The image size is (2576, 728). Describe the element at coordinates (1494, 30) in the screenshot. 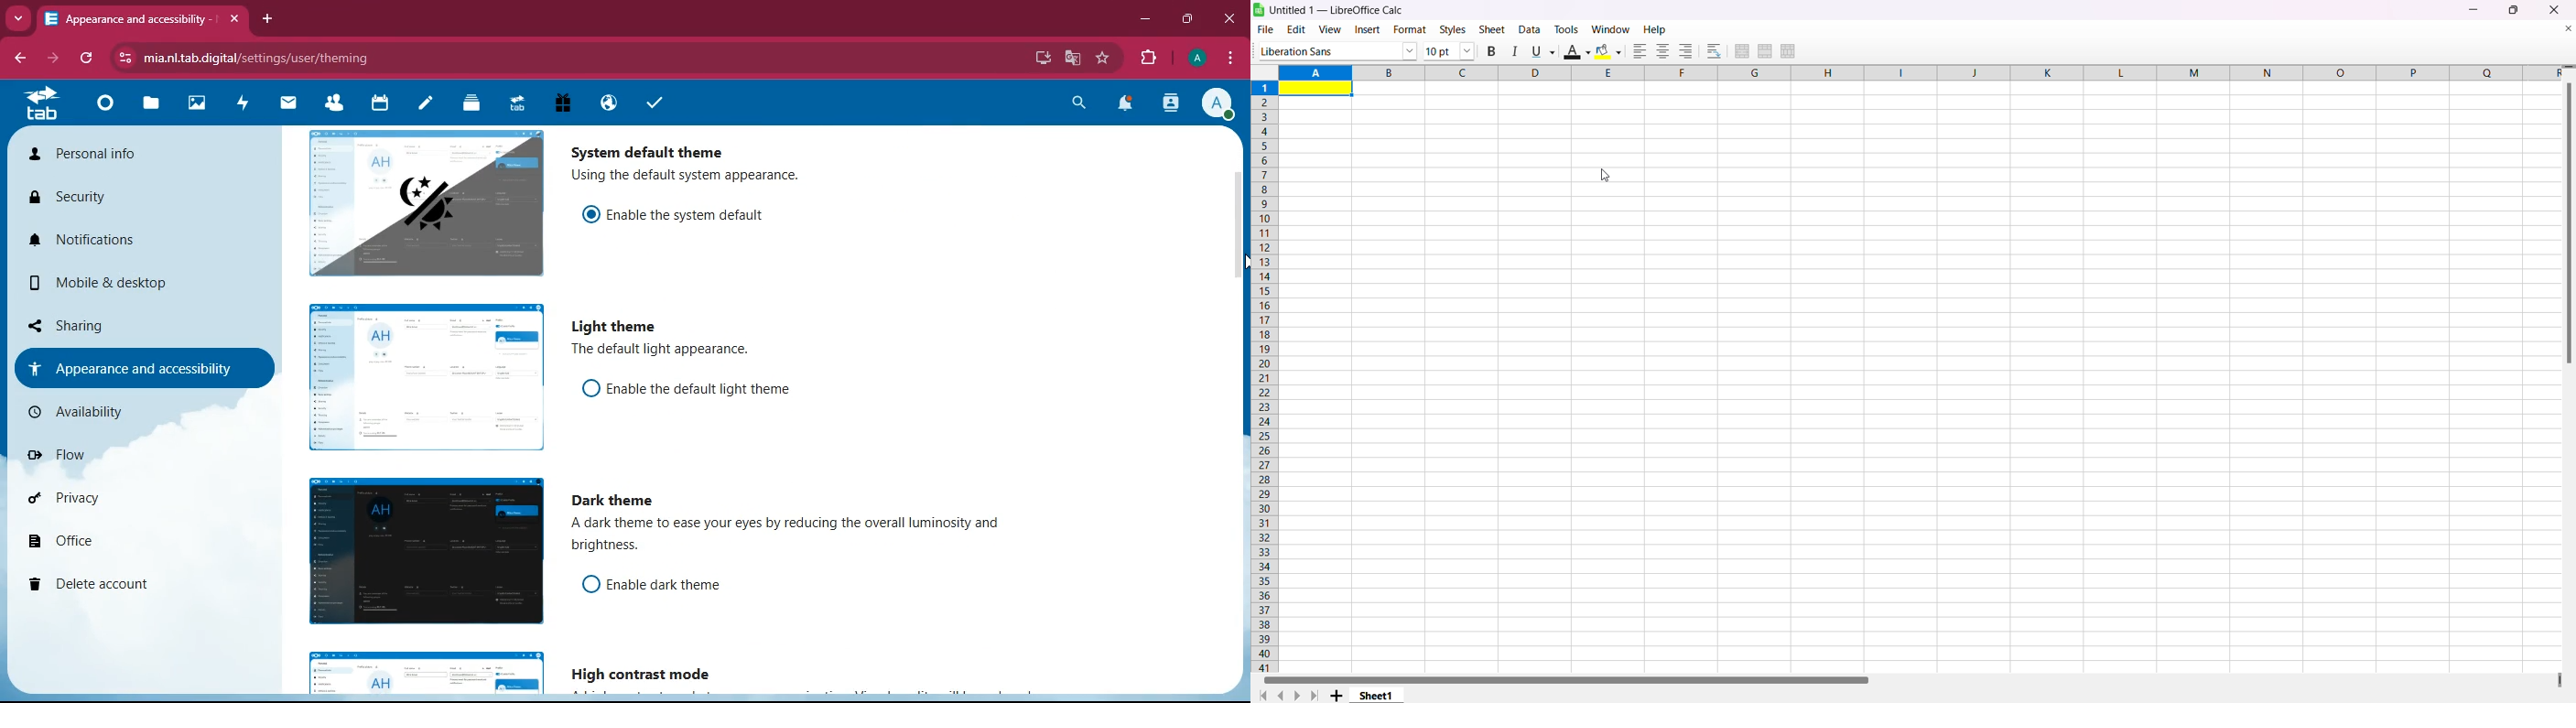

I see `sheet` at that location.